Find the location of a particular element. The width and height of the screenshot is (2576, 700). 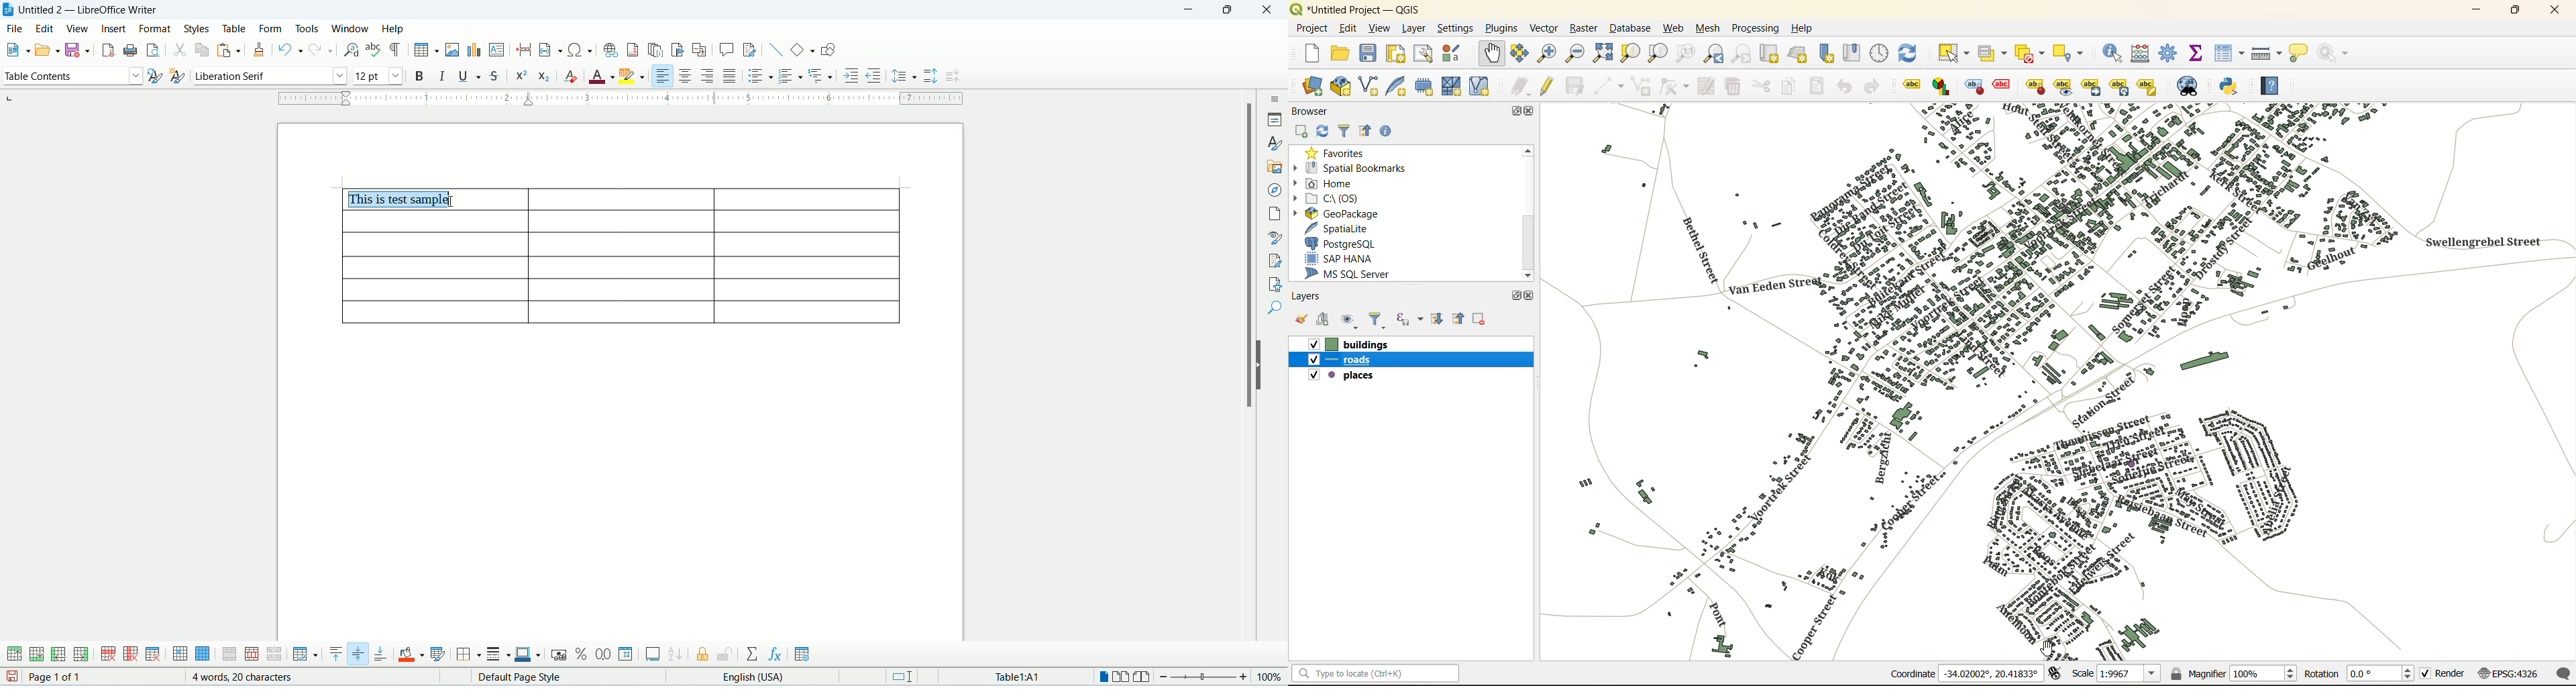

add is located at coordinates (1324, 319).